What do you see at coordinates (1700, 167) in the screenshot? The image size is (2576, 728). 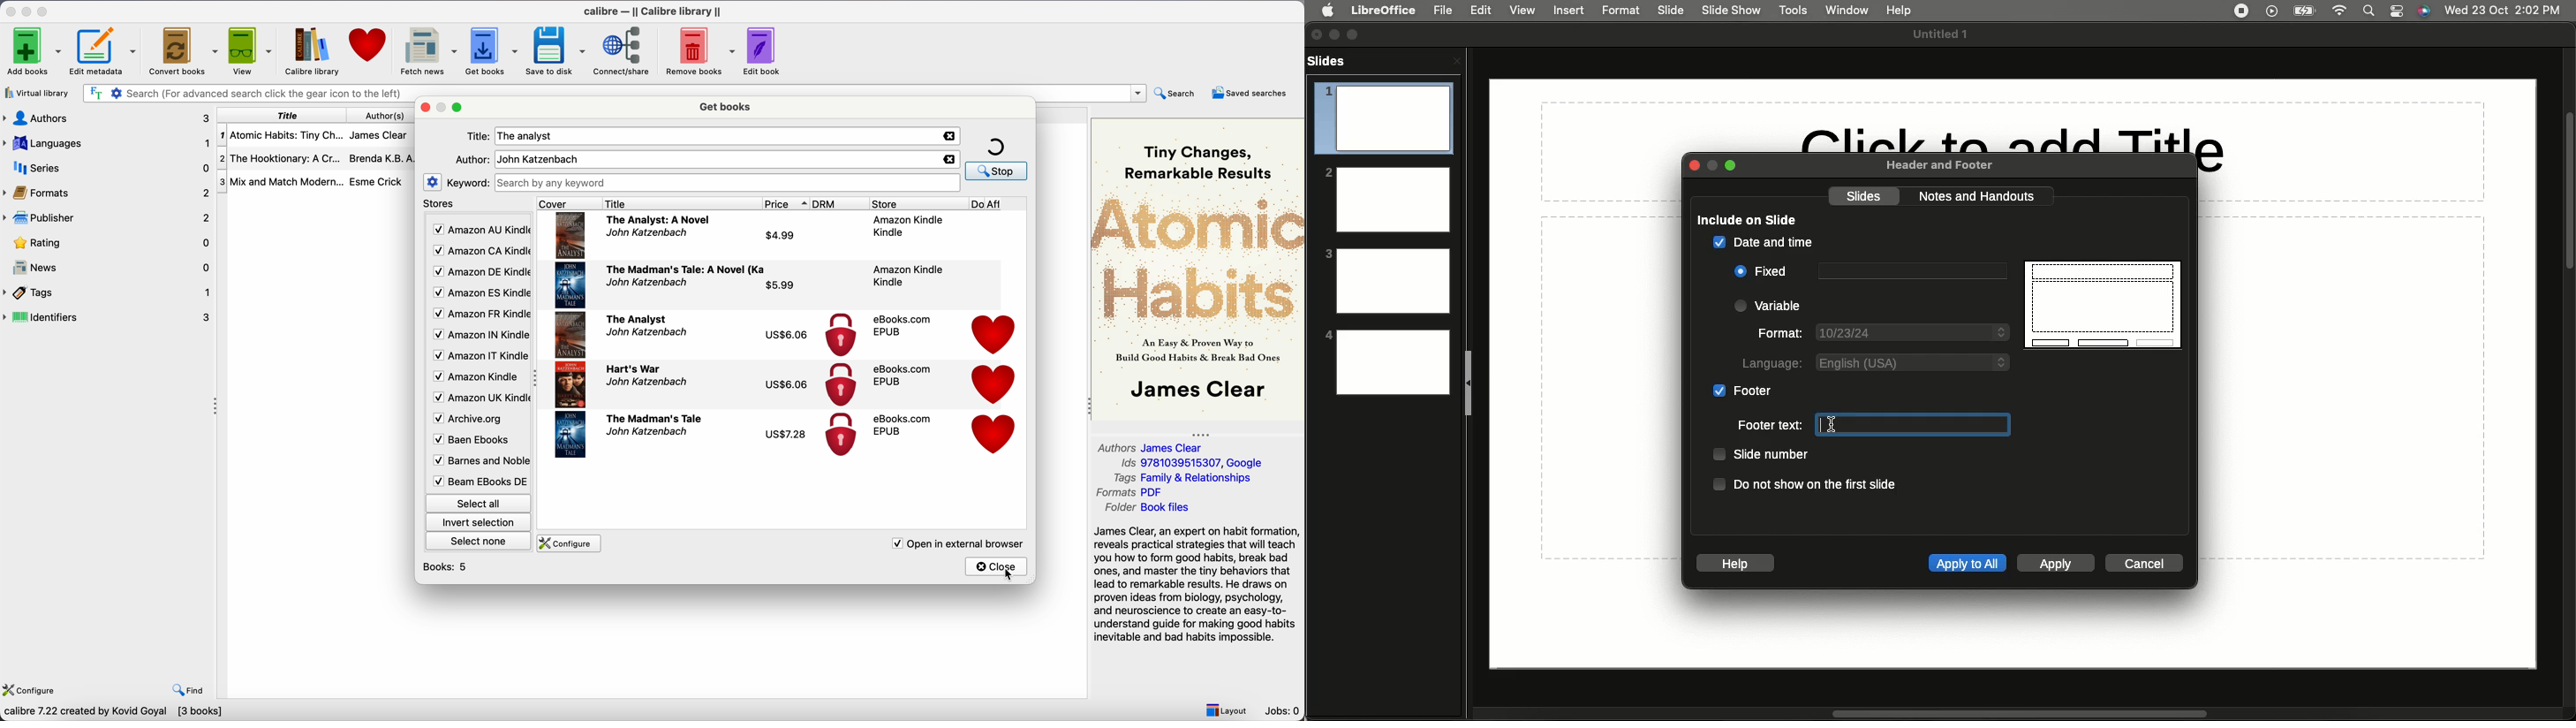 I see `Close` at bounding box center [1700, 167].